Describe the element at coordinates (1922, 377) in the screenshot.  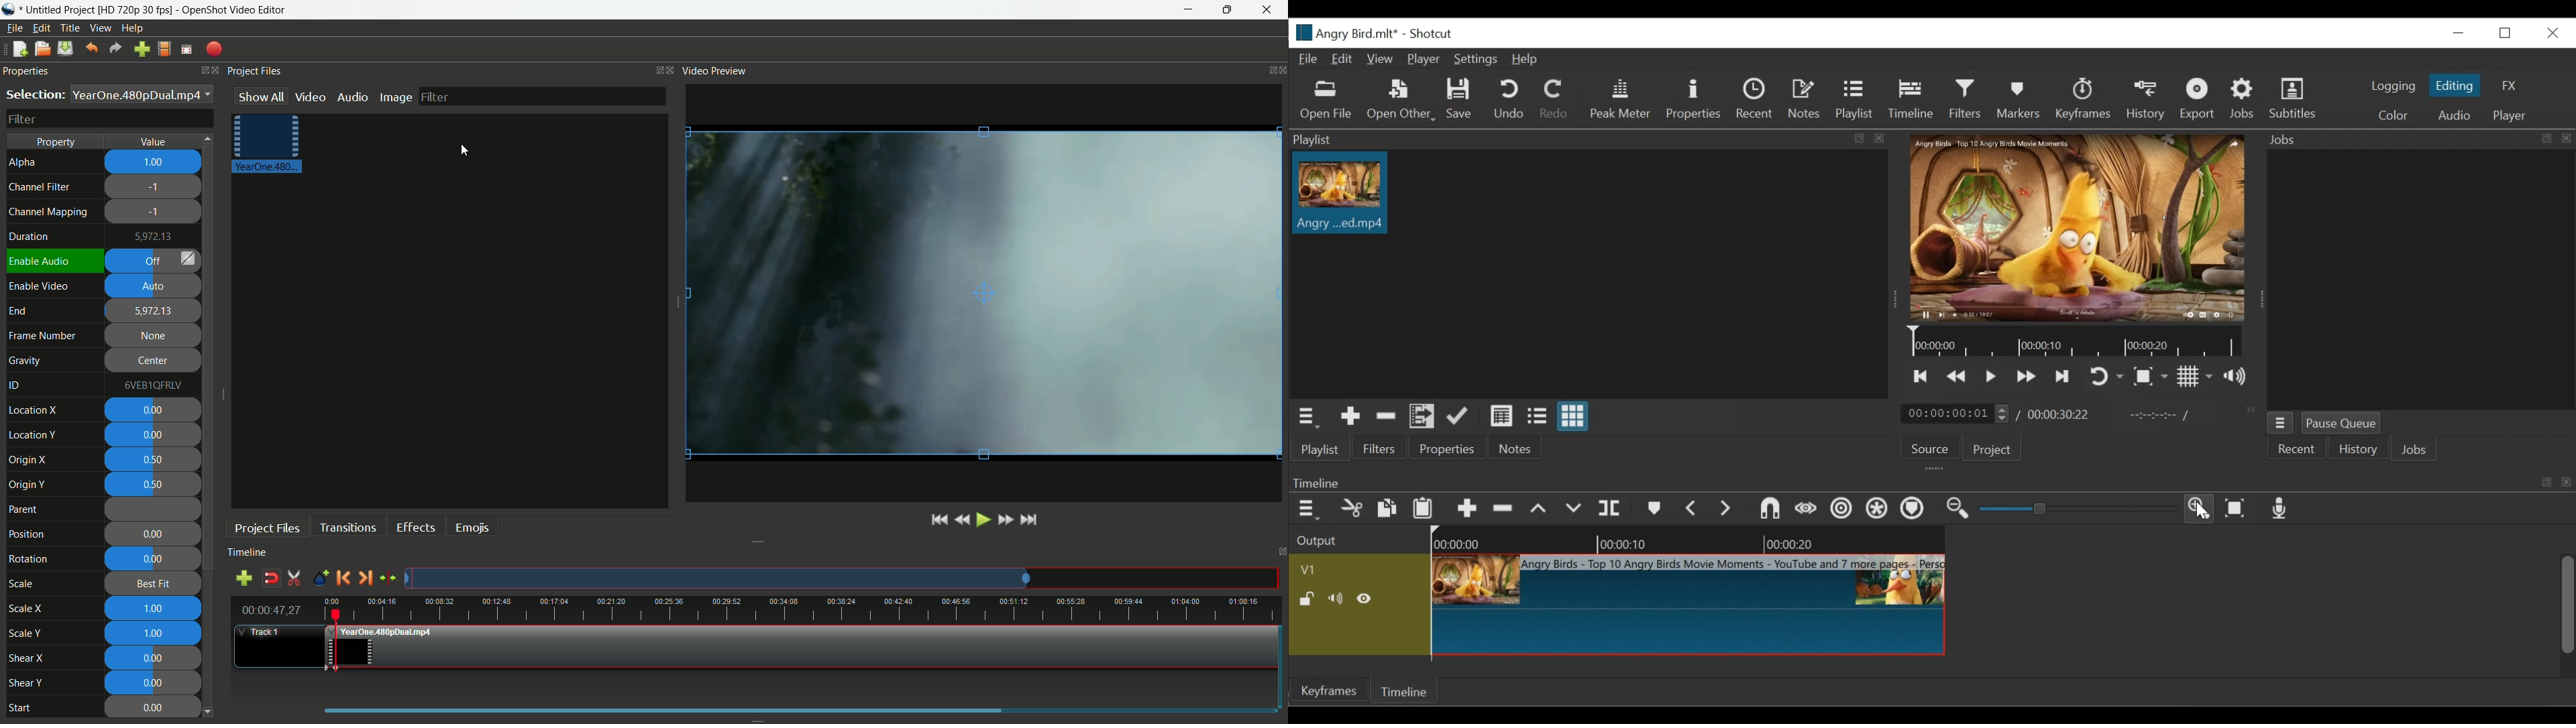
I see `Skip to the previous point` at that location.